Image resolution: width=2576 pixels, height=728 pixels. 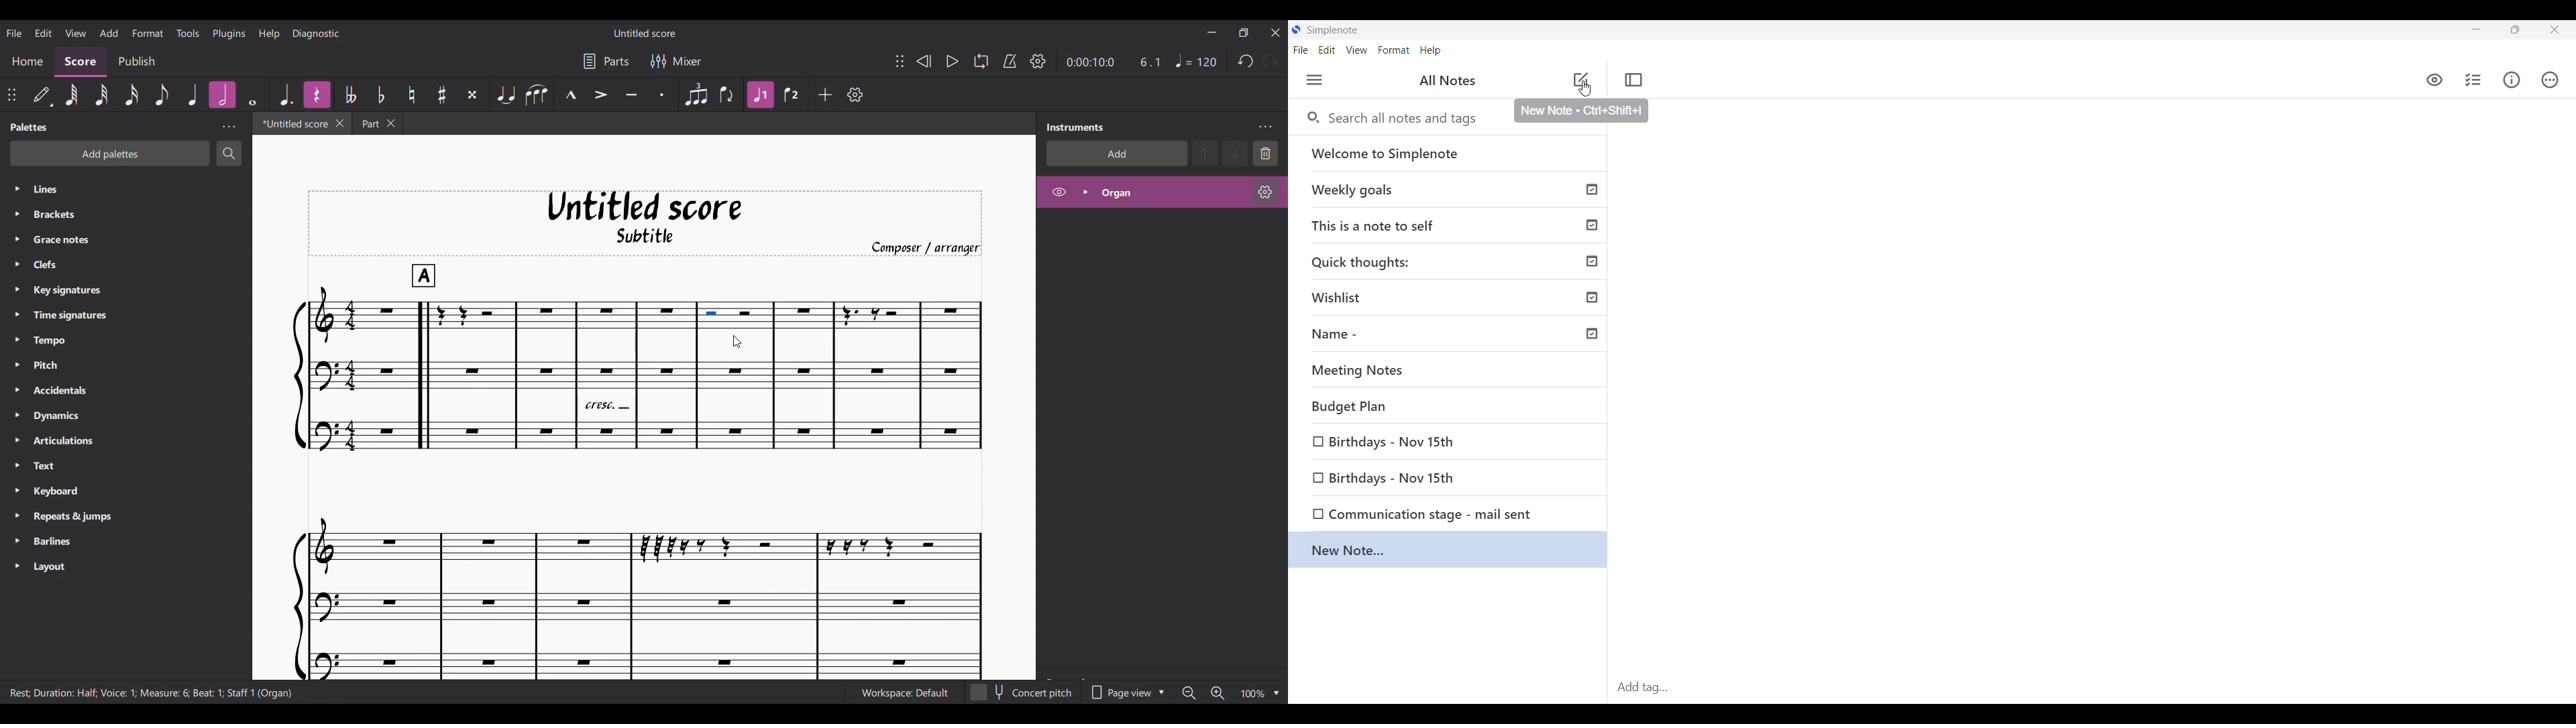 I want to click on Default, so click(x=42, y=94).